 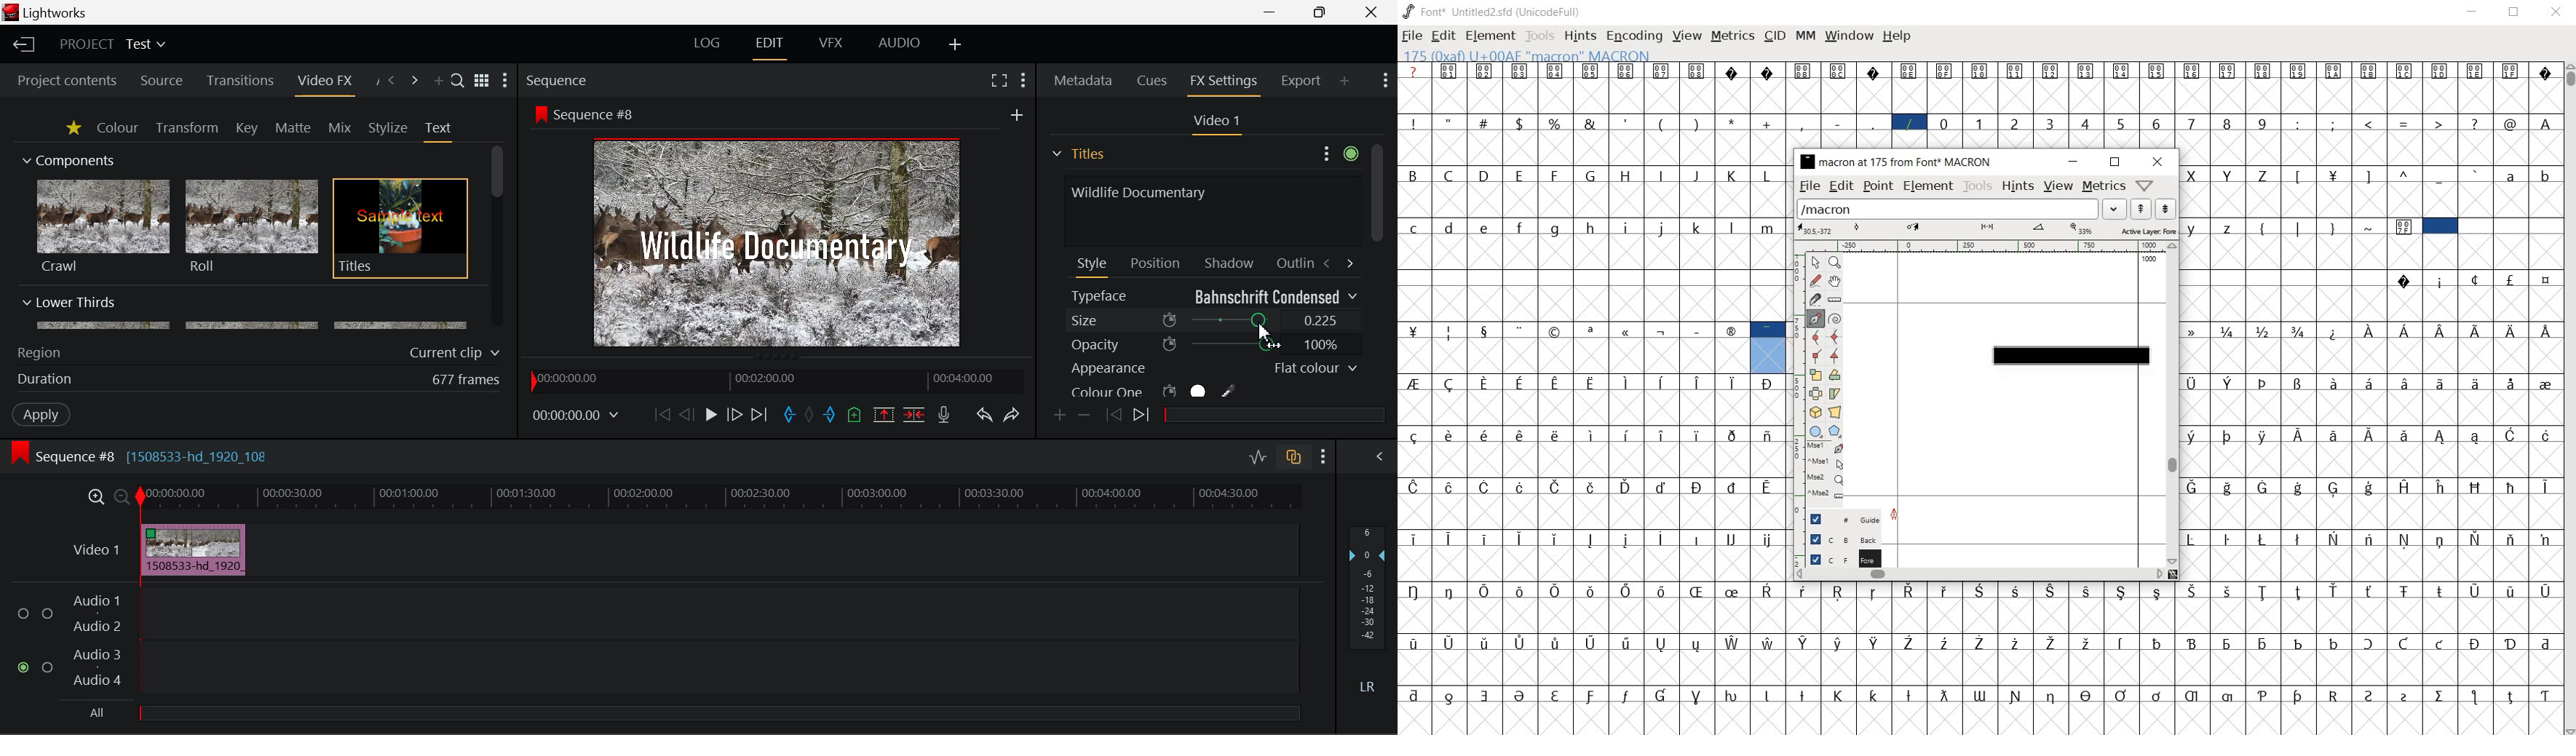 I want to click on hints, so click(x=2016, y=186).